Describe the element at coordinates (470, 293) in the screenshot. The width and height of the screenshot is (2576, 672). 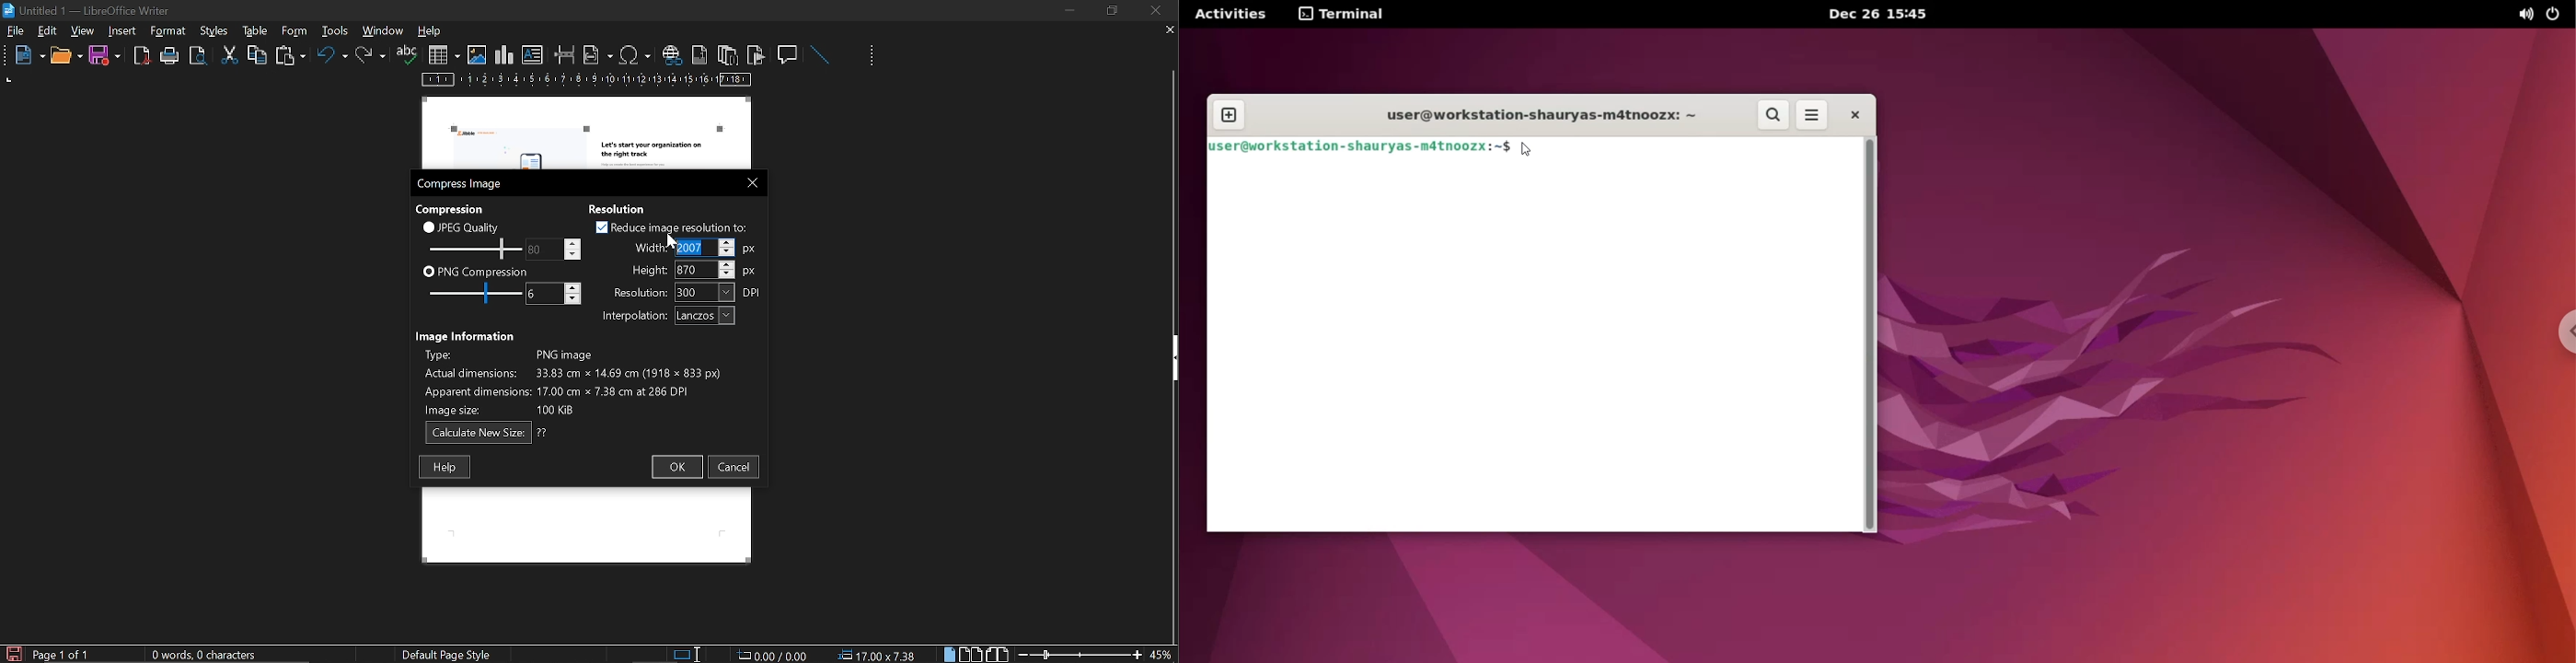
I see `png compression scale` at that location.